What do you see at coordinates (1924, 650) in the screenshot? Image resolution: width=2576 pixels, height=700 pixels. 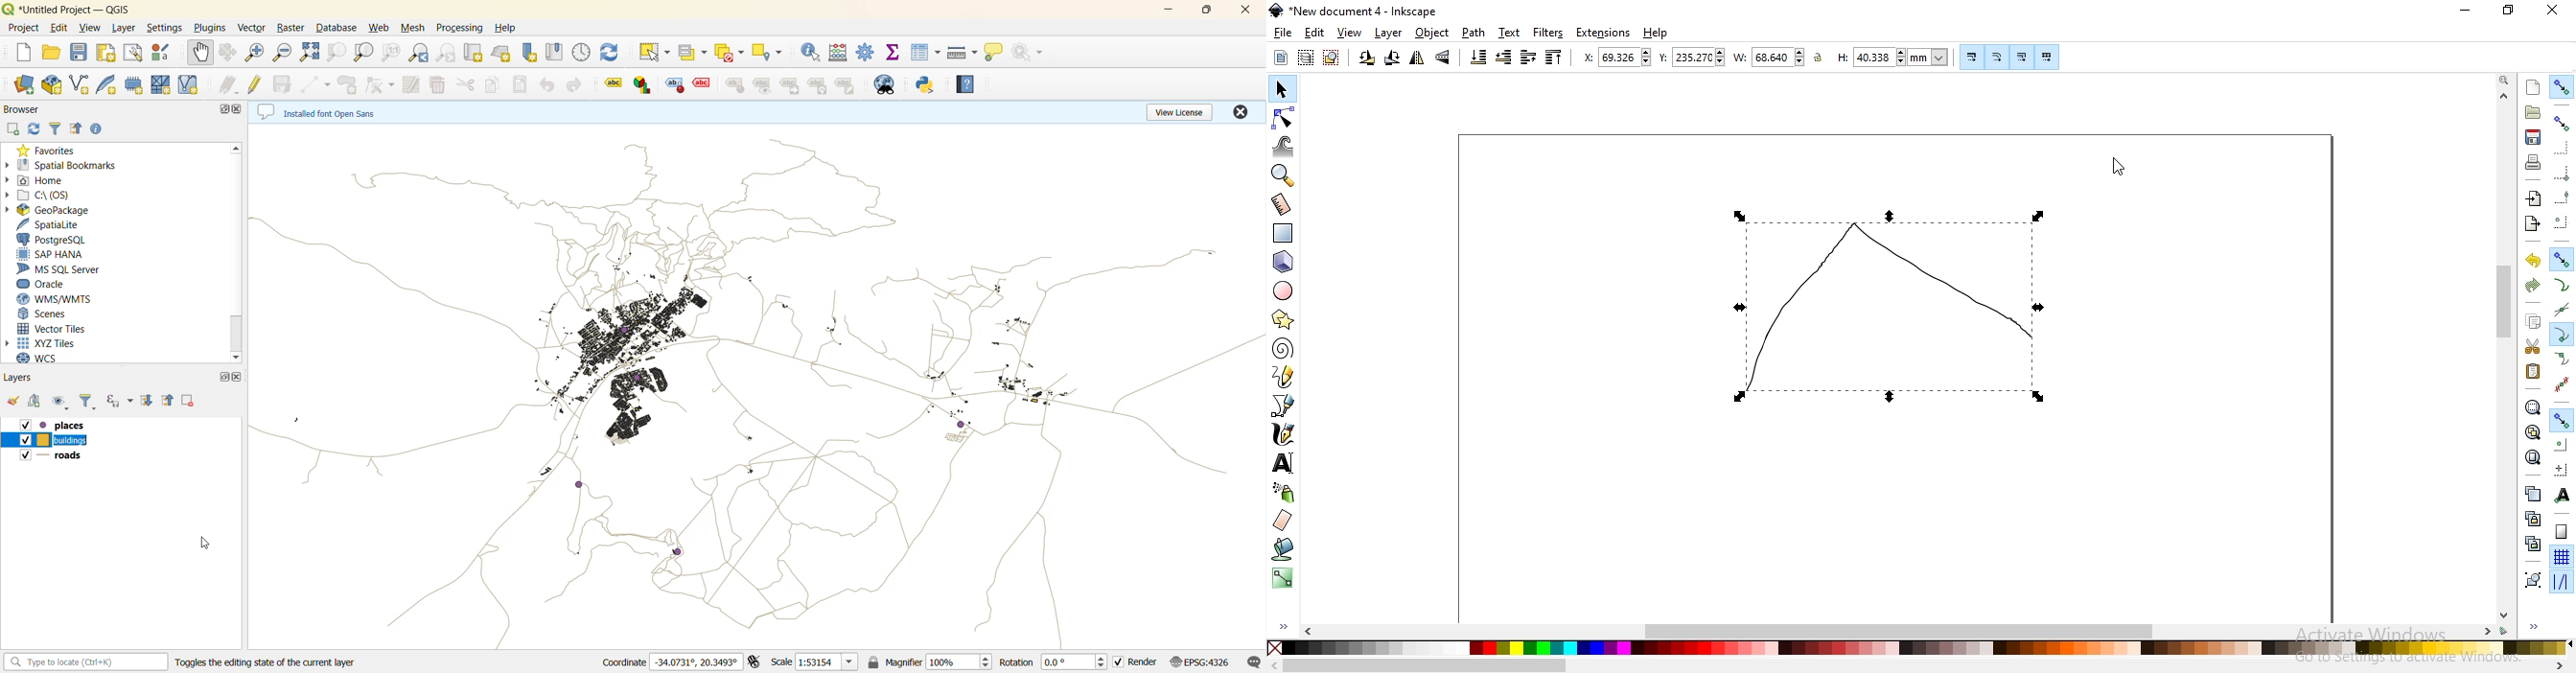 I see `color` at bounding box center [1924, 650].